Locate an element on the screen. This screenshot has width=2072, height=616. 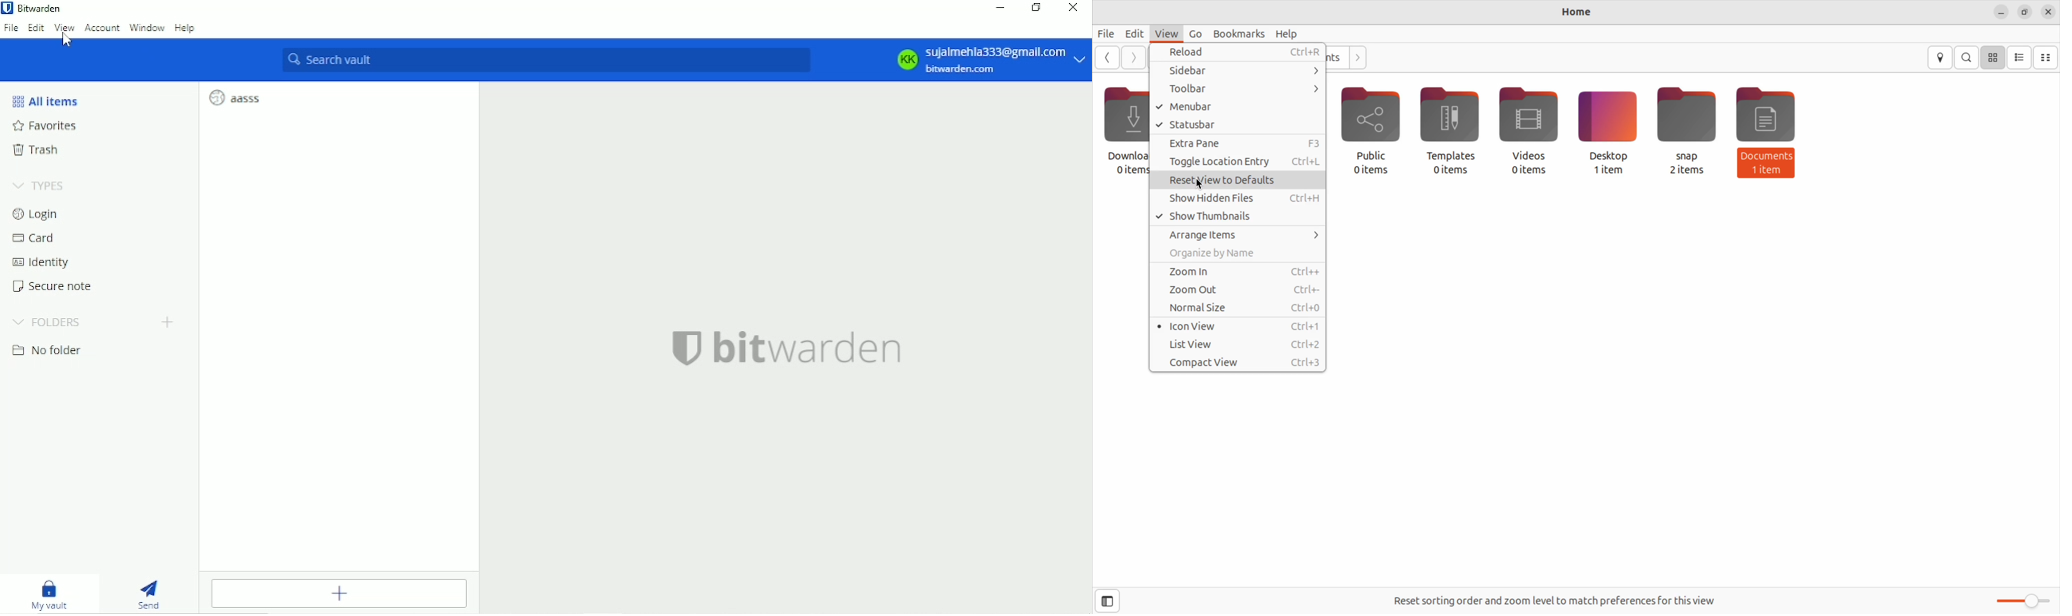
Templates is located at coordinates (1451, 122).